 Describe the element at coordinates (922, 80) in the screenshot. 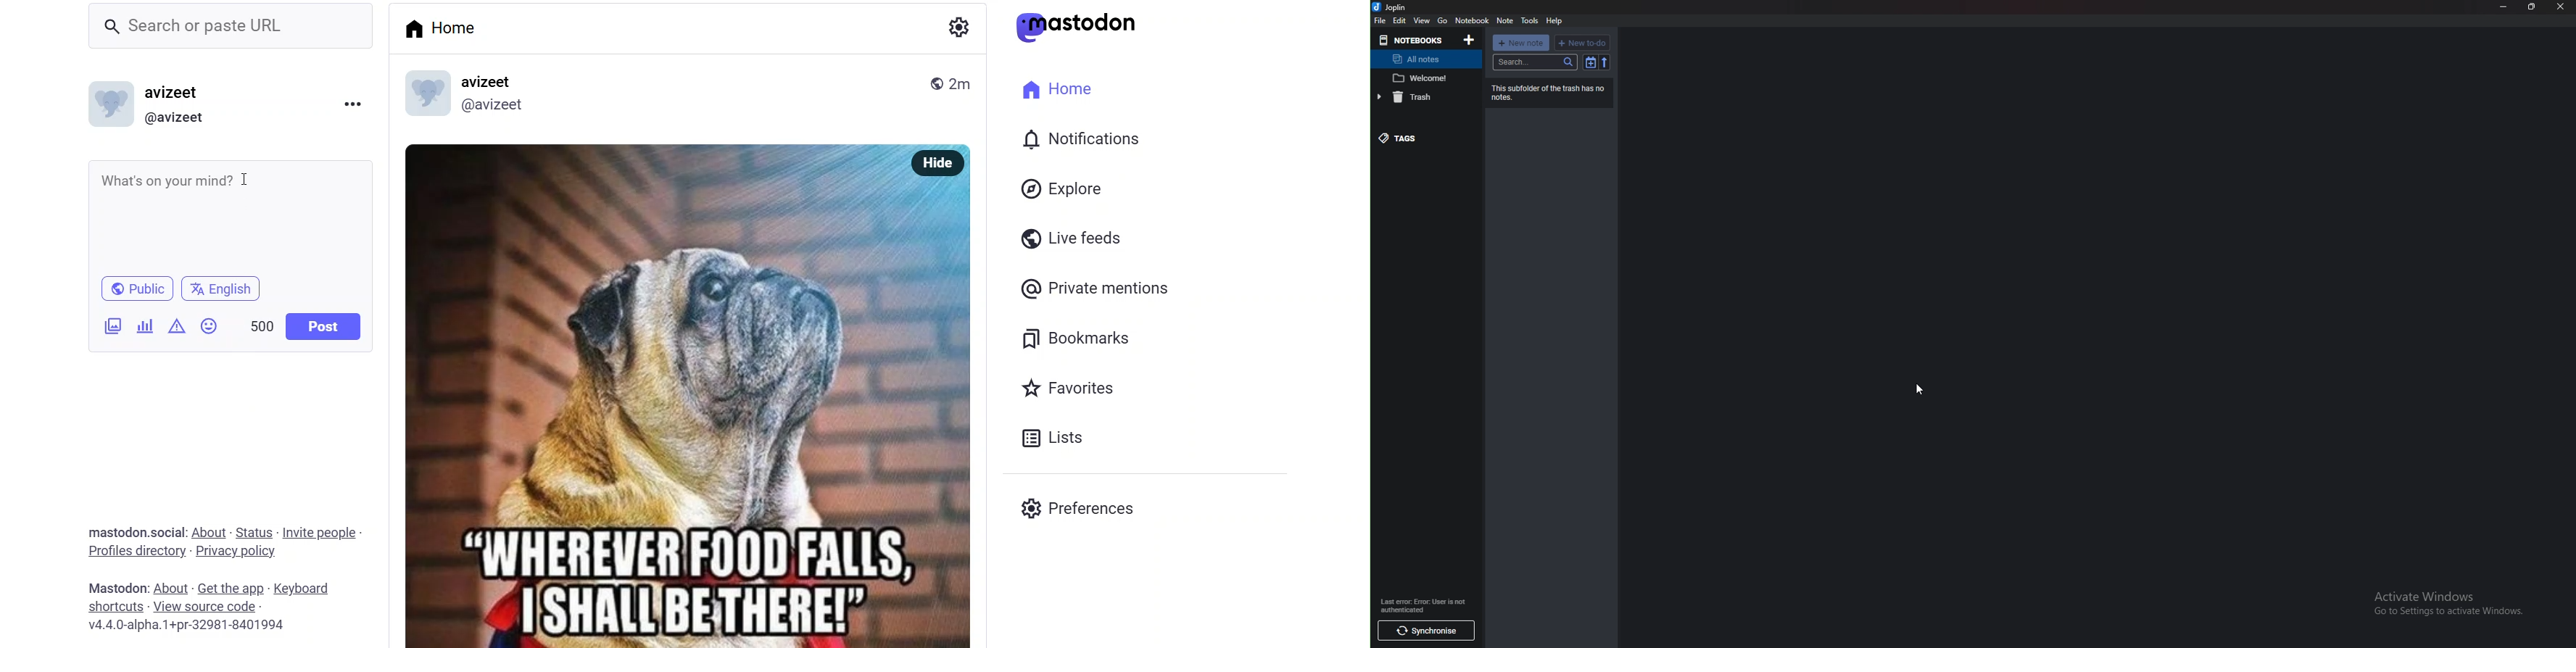

I see `public` at that location.